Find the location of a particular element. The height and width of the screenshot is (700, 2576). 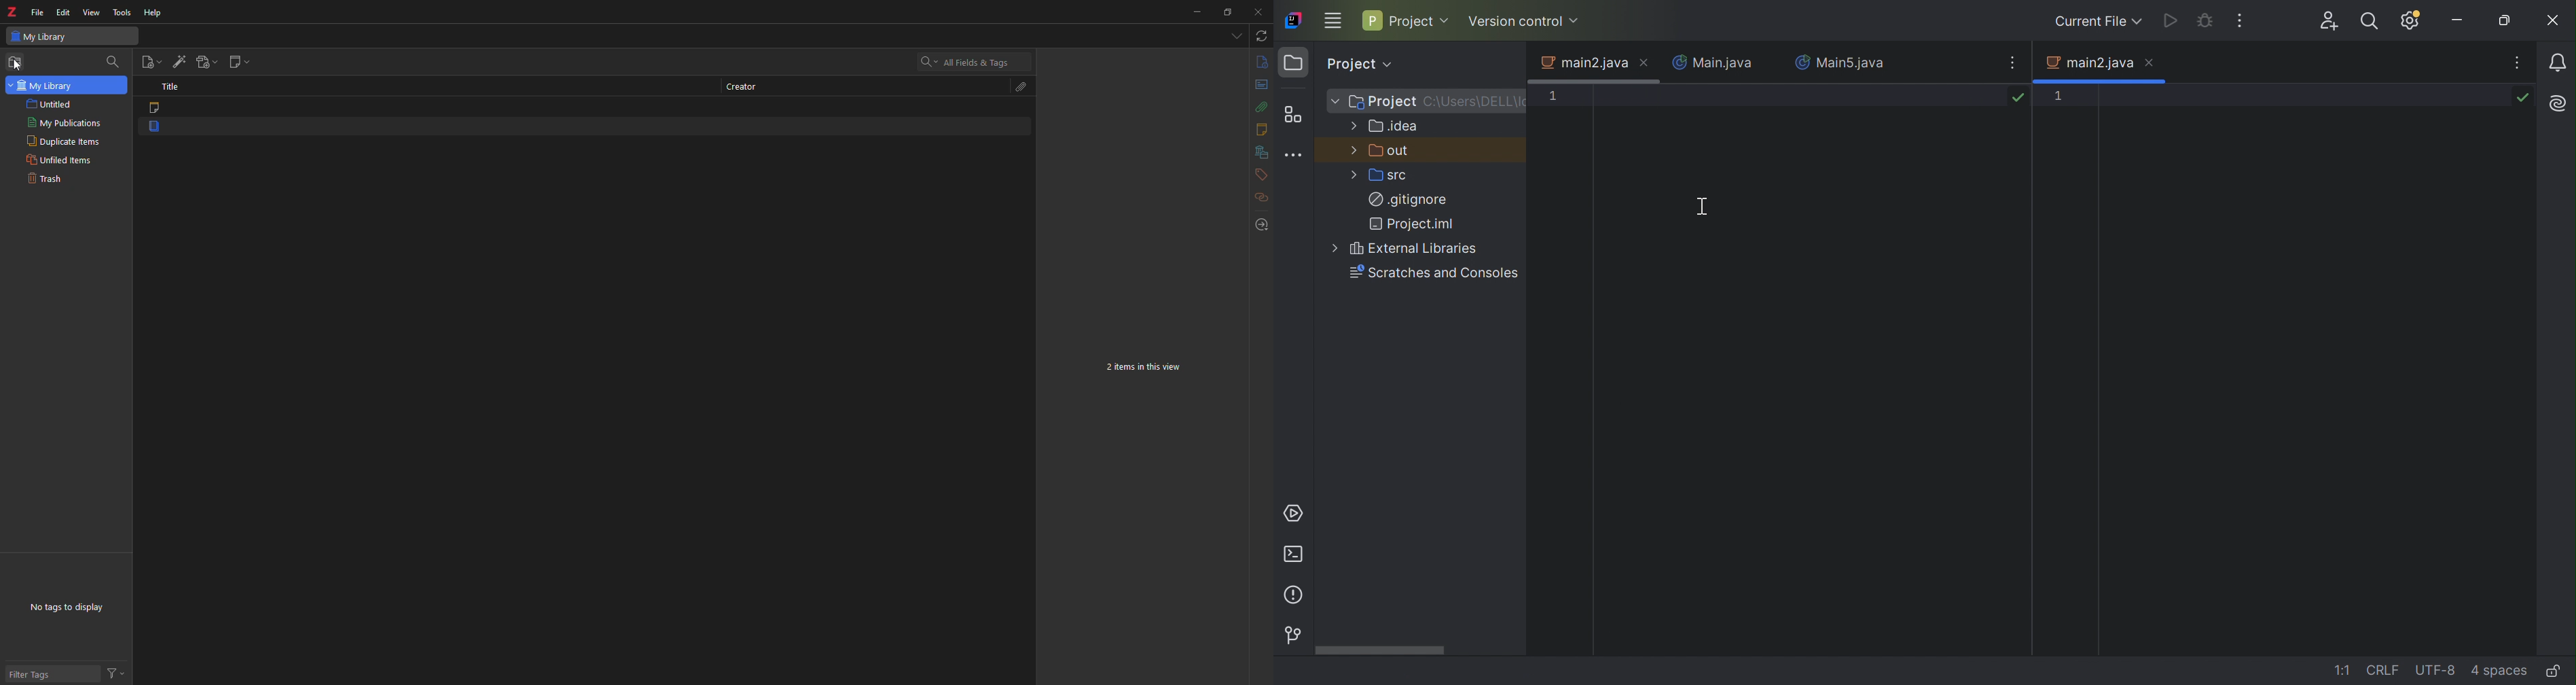

my publications is located at coordinates (62, 123).